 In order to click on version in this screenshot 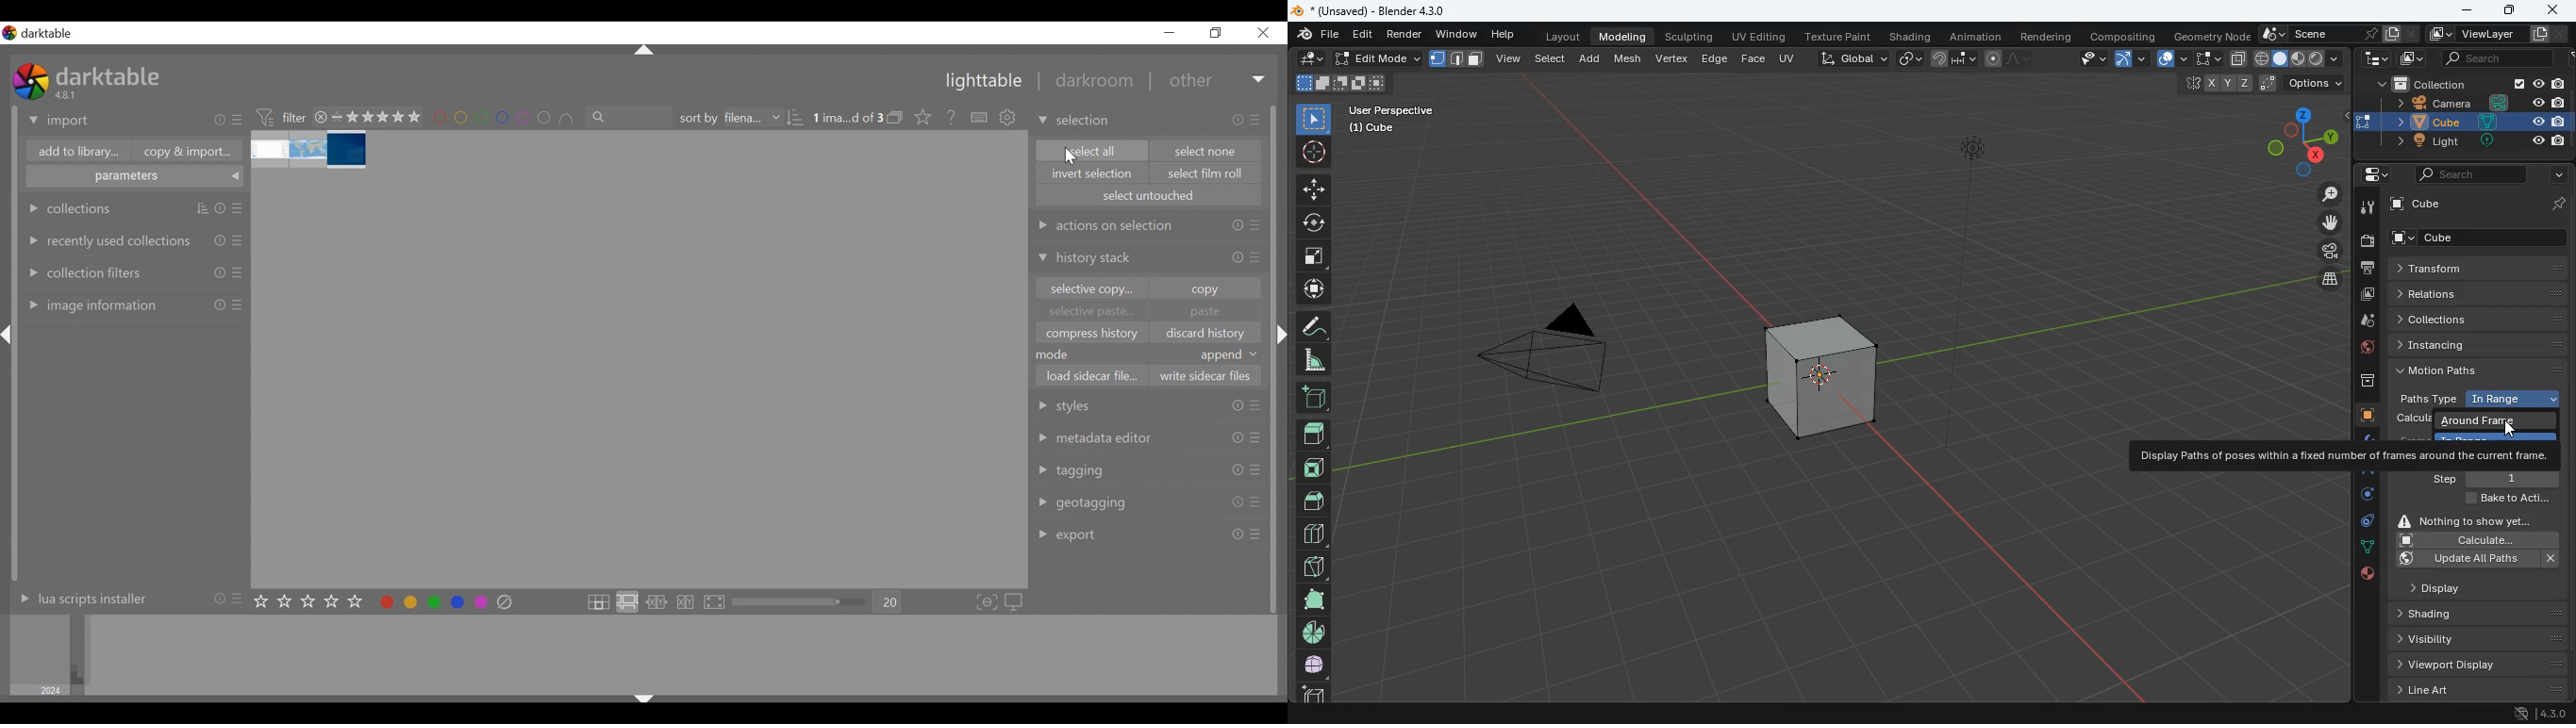, I will do `click(68, 95)`.